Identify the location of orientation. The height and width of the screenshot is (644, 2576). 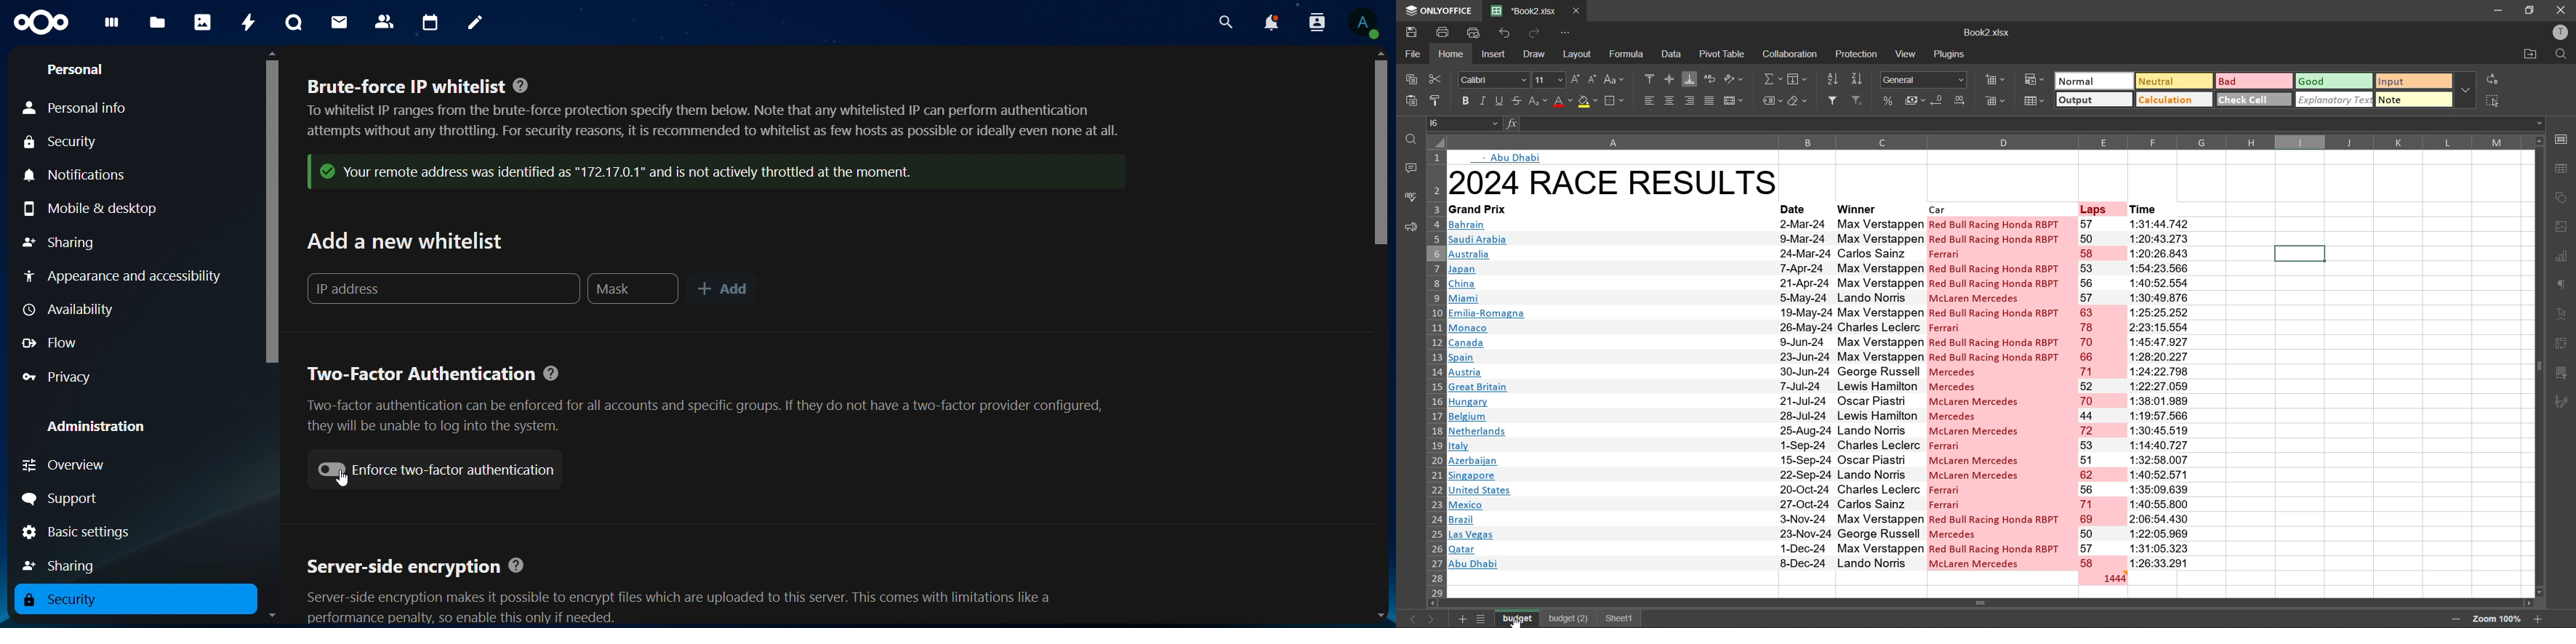
(1735, 79).